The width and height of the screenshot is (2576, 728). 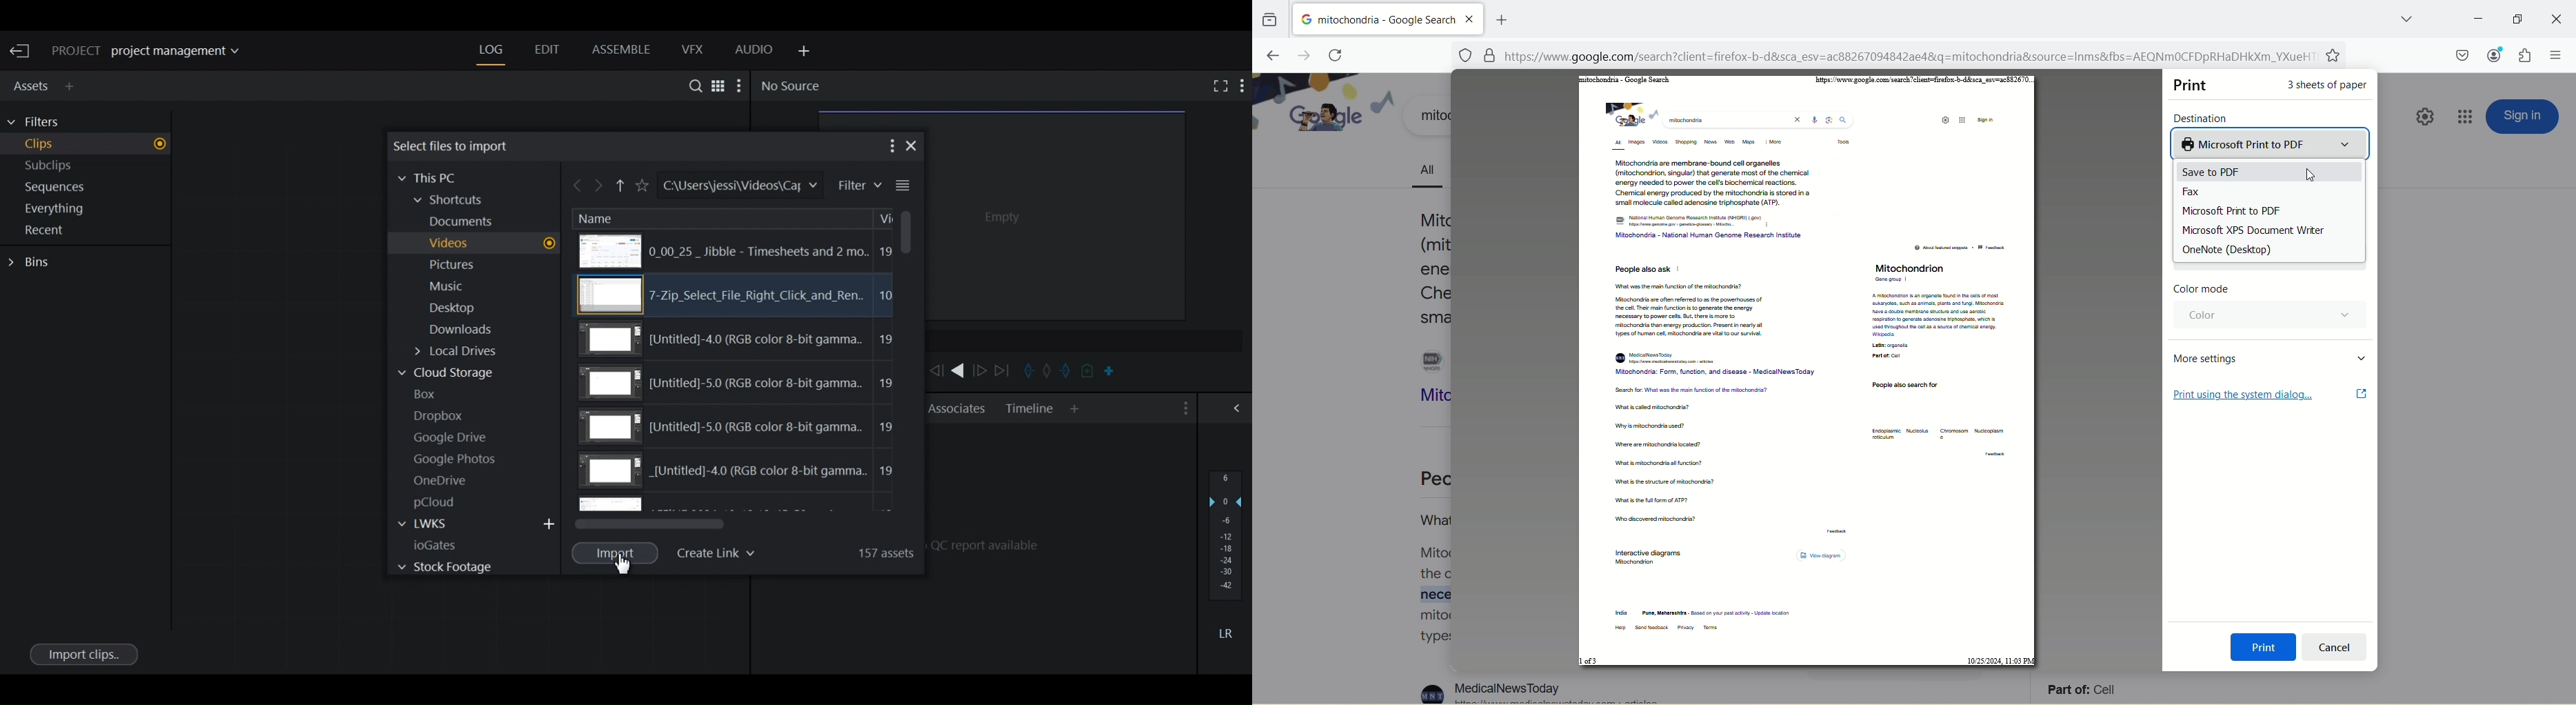 I want to click on Create link, so click(x=719, y=551).